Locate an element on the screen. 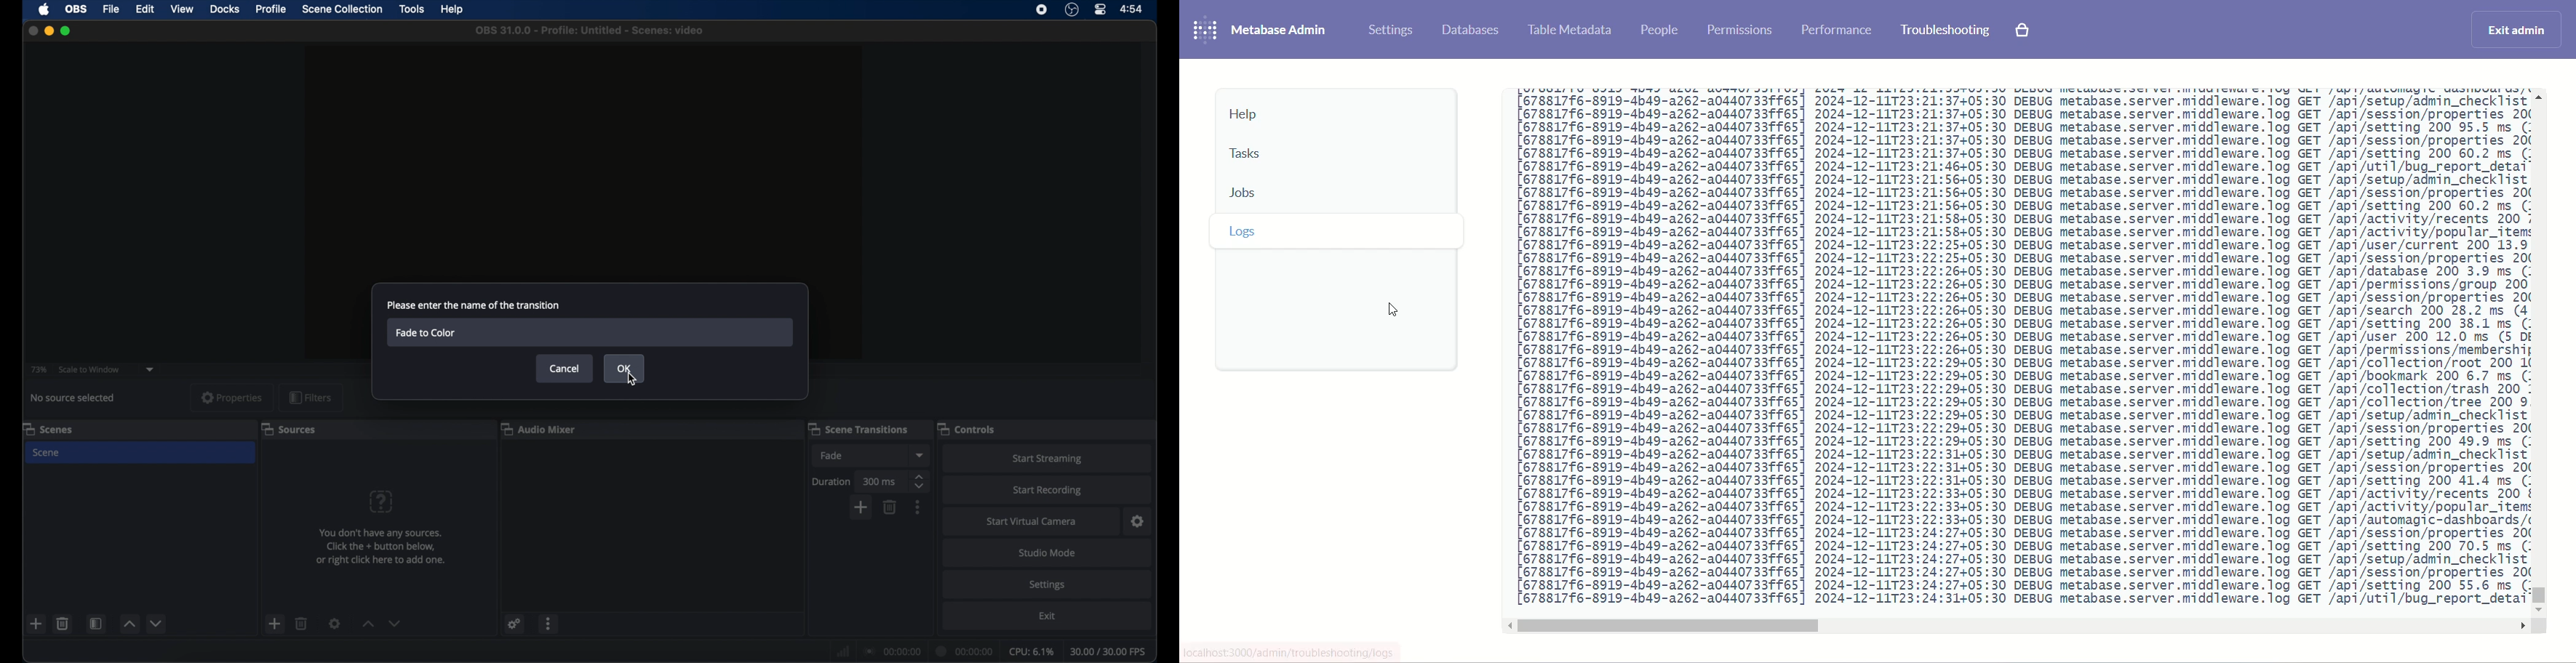 This screenshot has width=2576, height=672. controls is located at coordinates (966, 428).